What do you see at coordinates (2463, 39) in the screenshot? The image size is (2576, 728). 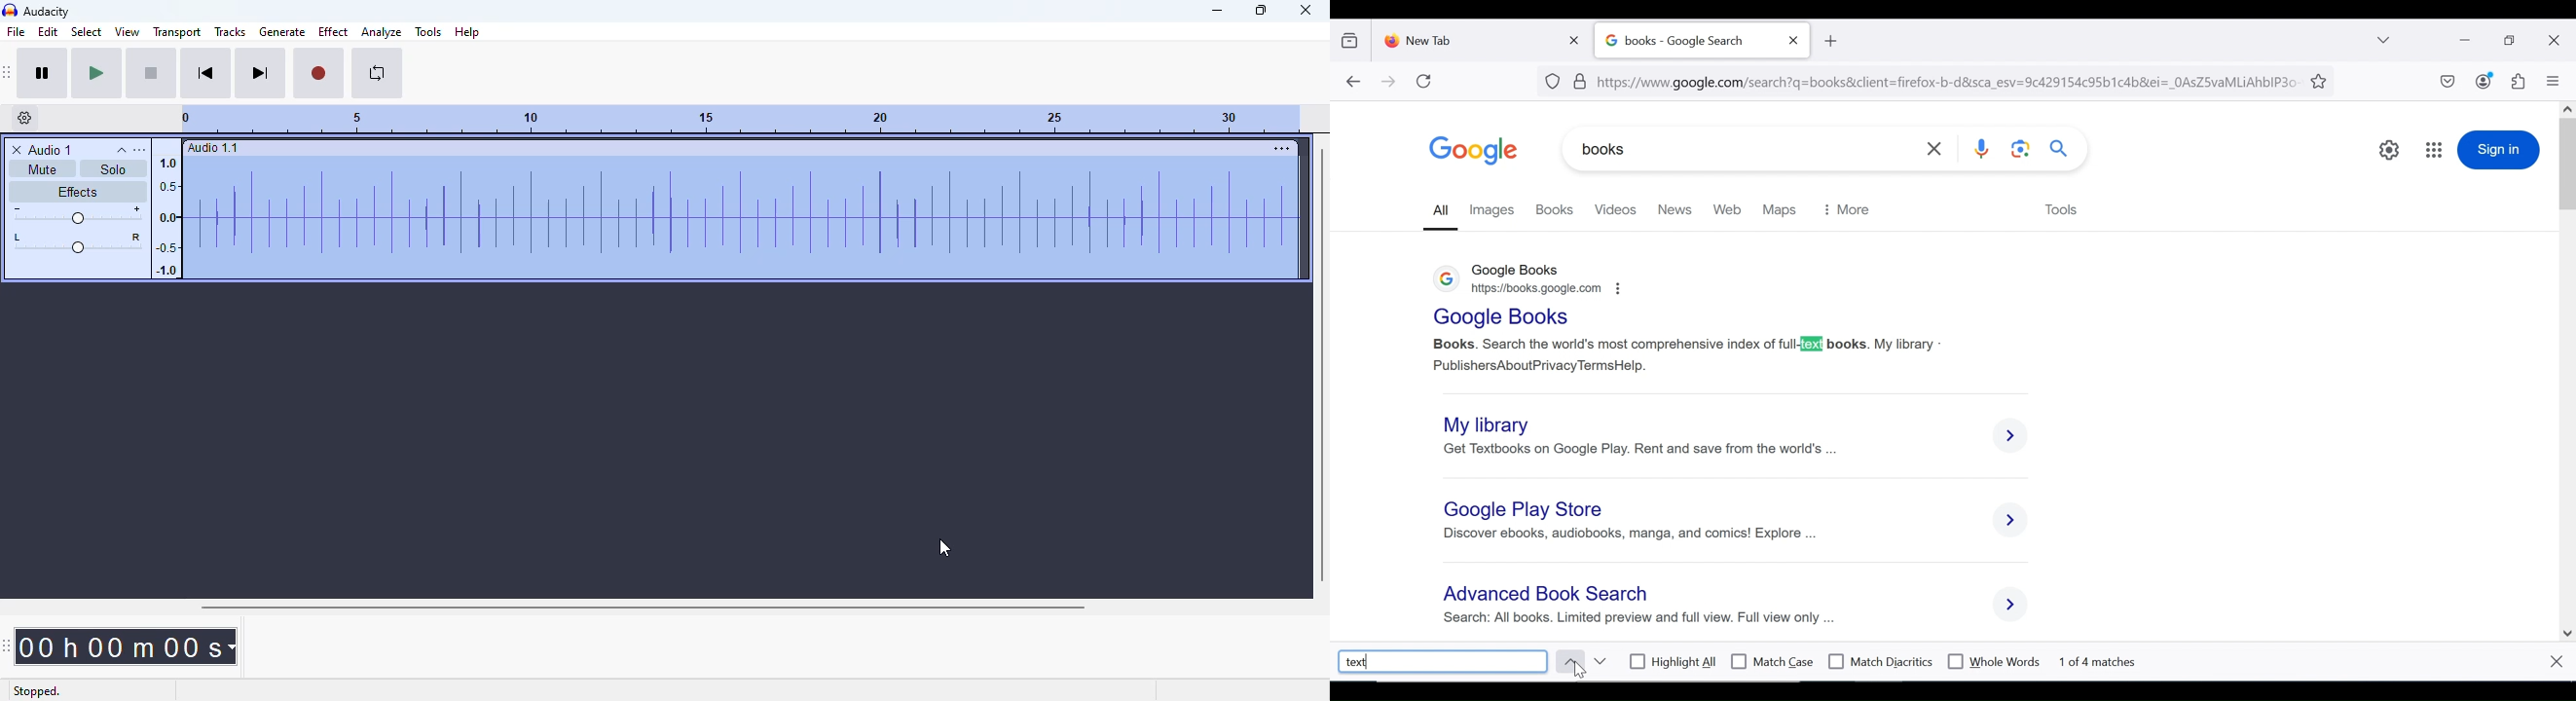 I see `minimize` at bounding box center [2463, 39].